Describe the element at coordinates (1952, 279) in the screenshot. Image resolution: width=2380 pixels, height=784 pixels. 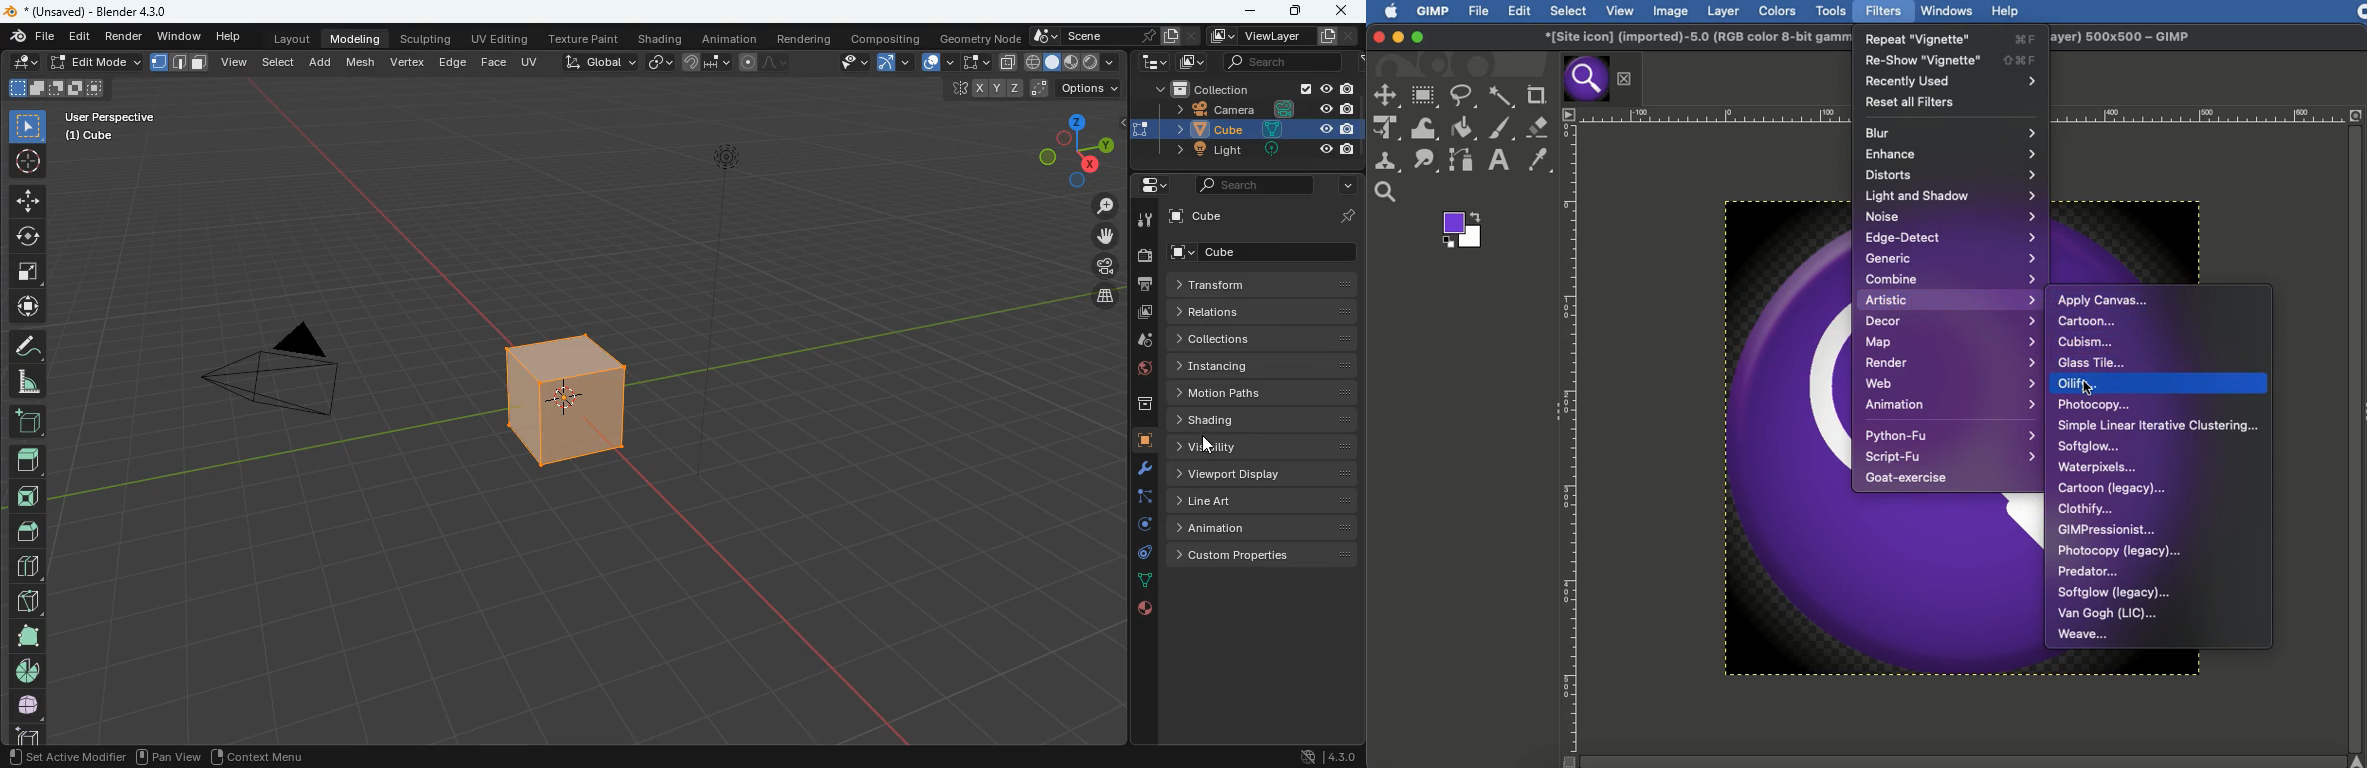
I see `Combine` at that location.